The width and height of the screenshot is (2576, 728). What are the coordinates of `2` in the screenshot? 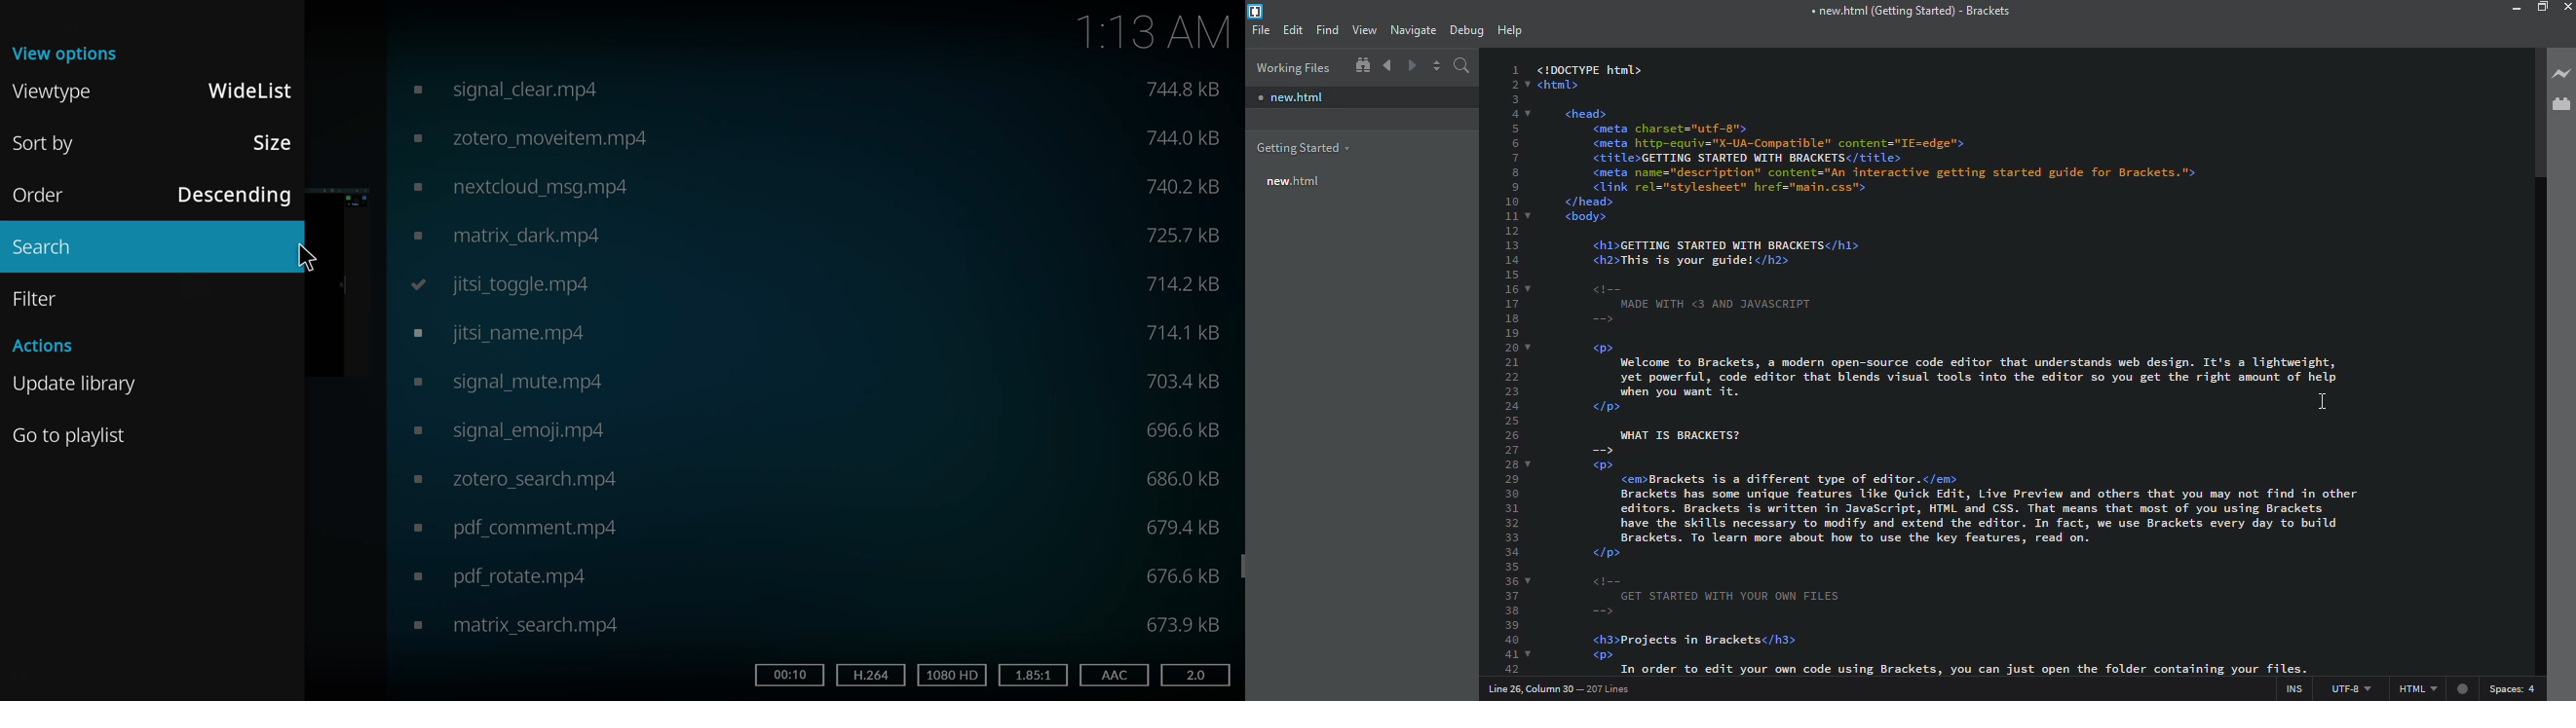 It's located at (1197, 674).